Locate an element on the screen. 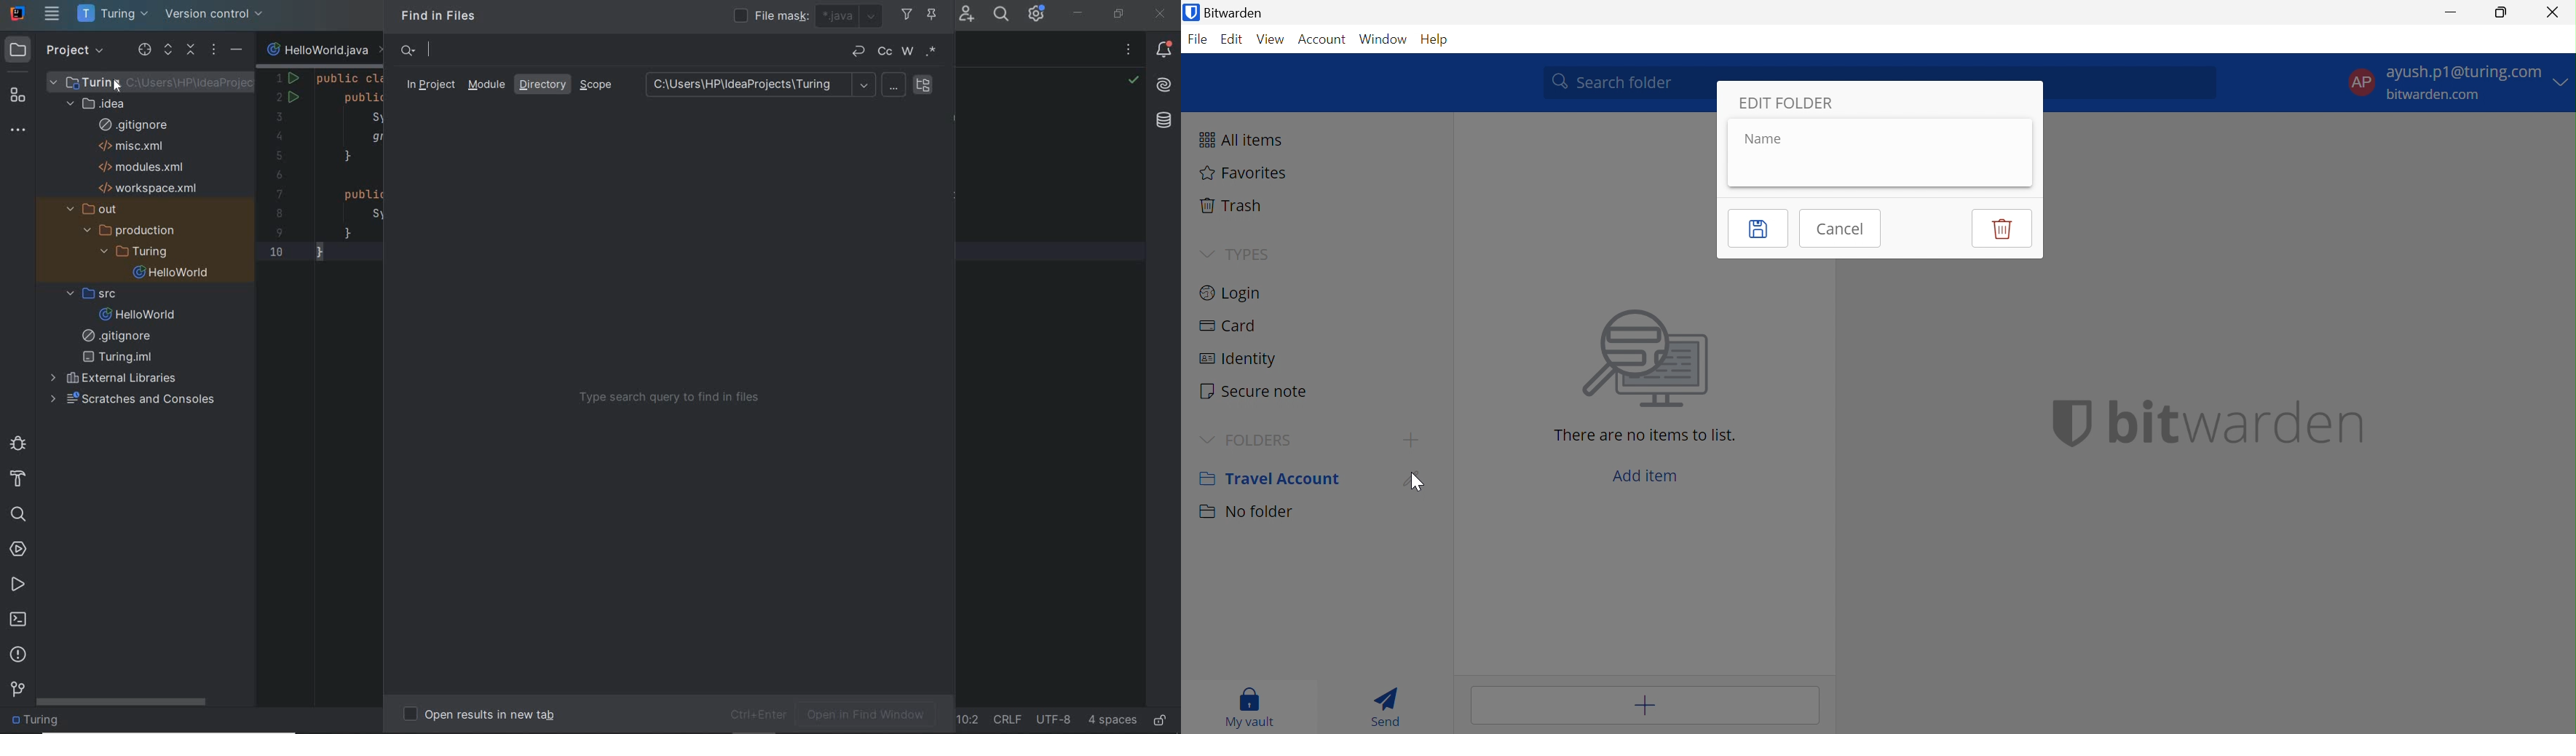 This screenshot has height=756, width=2576. bitwarden is located at coordinates (2235, 422).